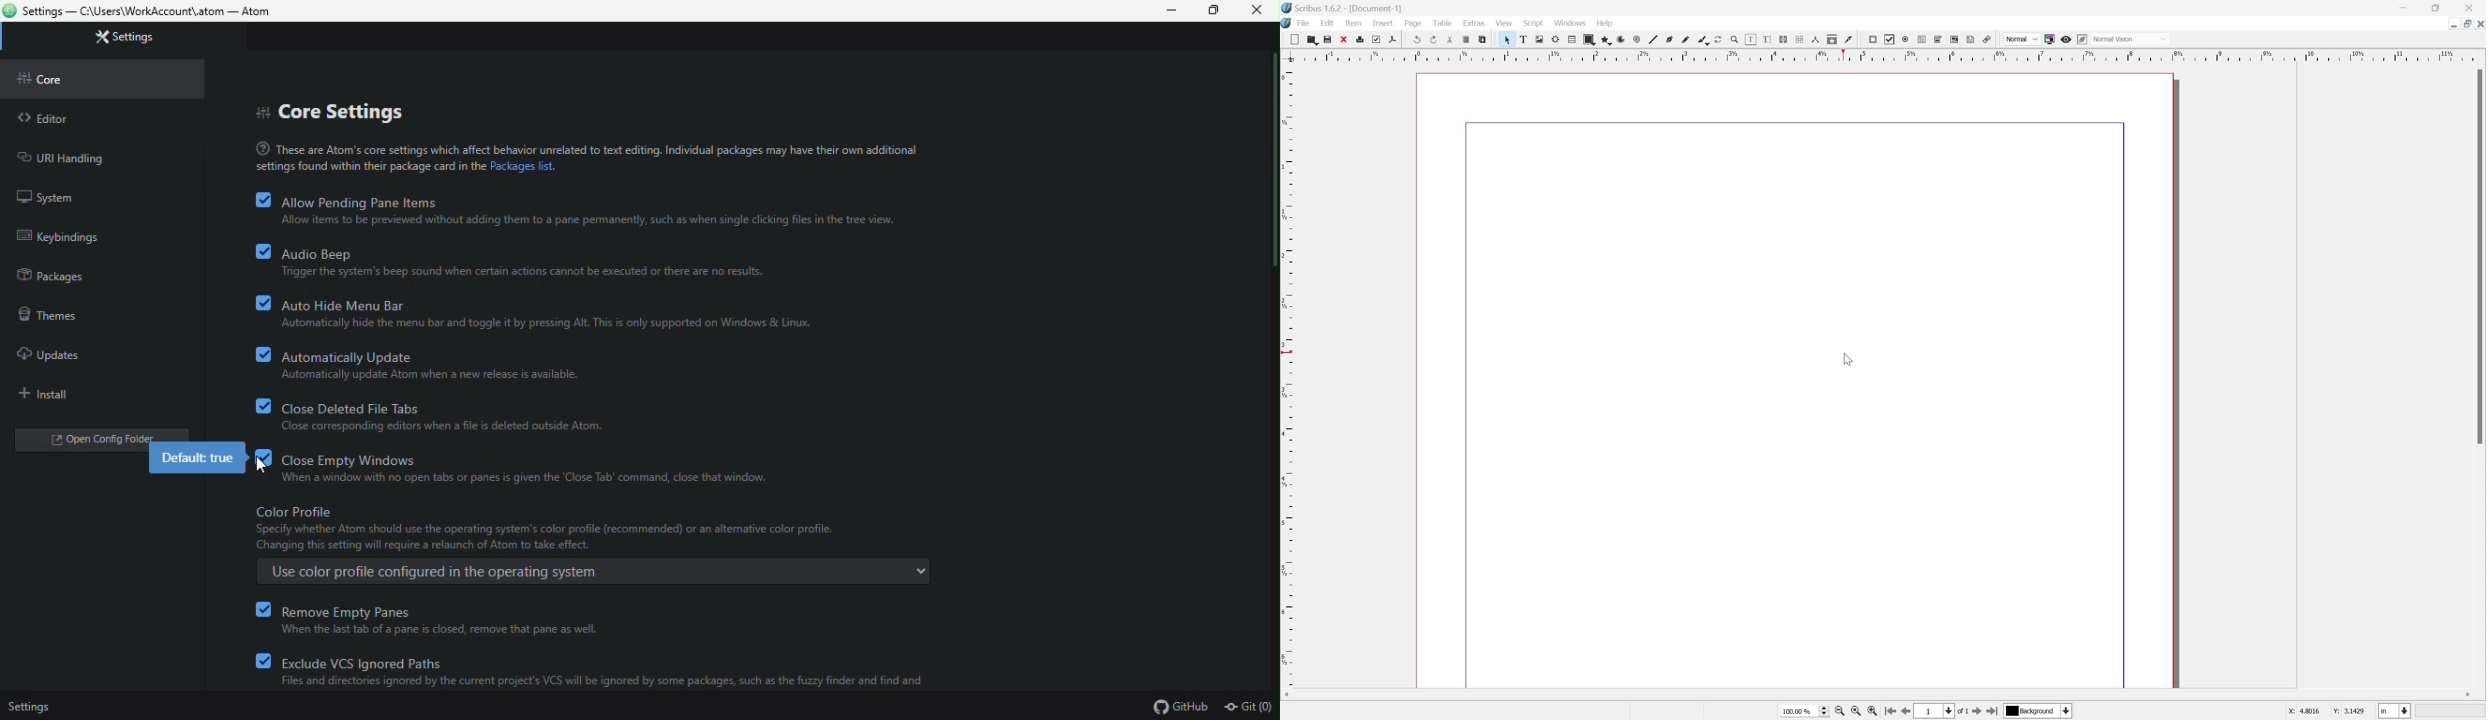 This screenshot has width=2492, height=728. I want to click on close deleted file tabs, so click(445, 417).